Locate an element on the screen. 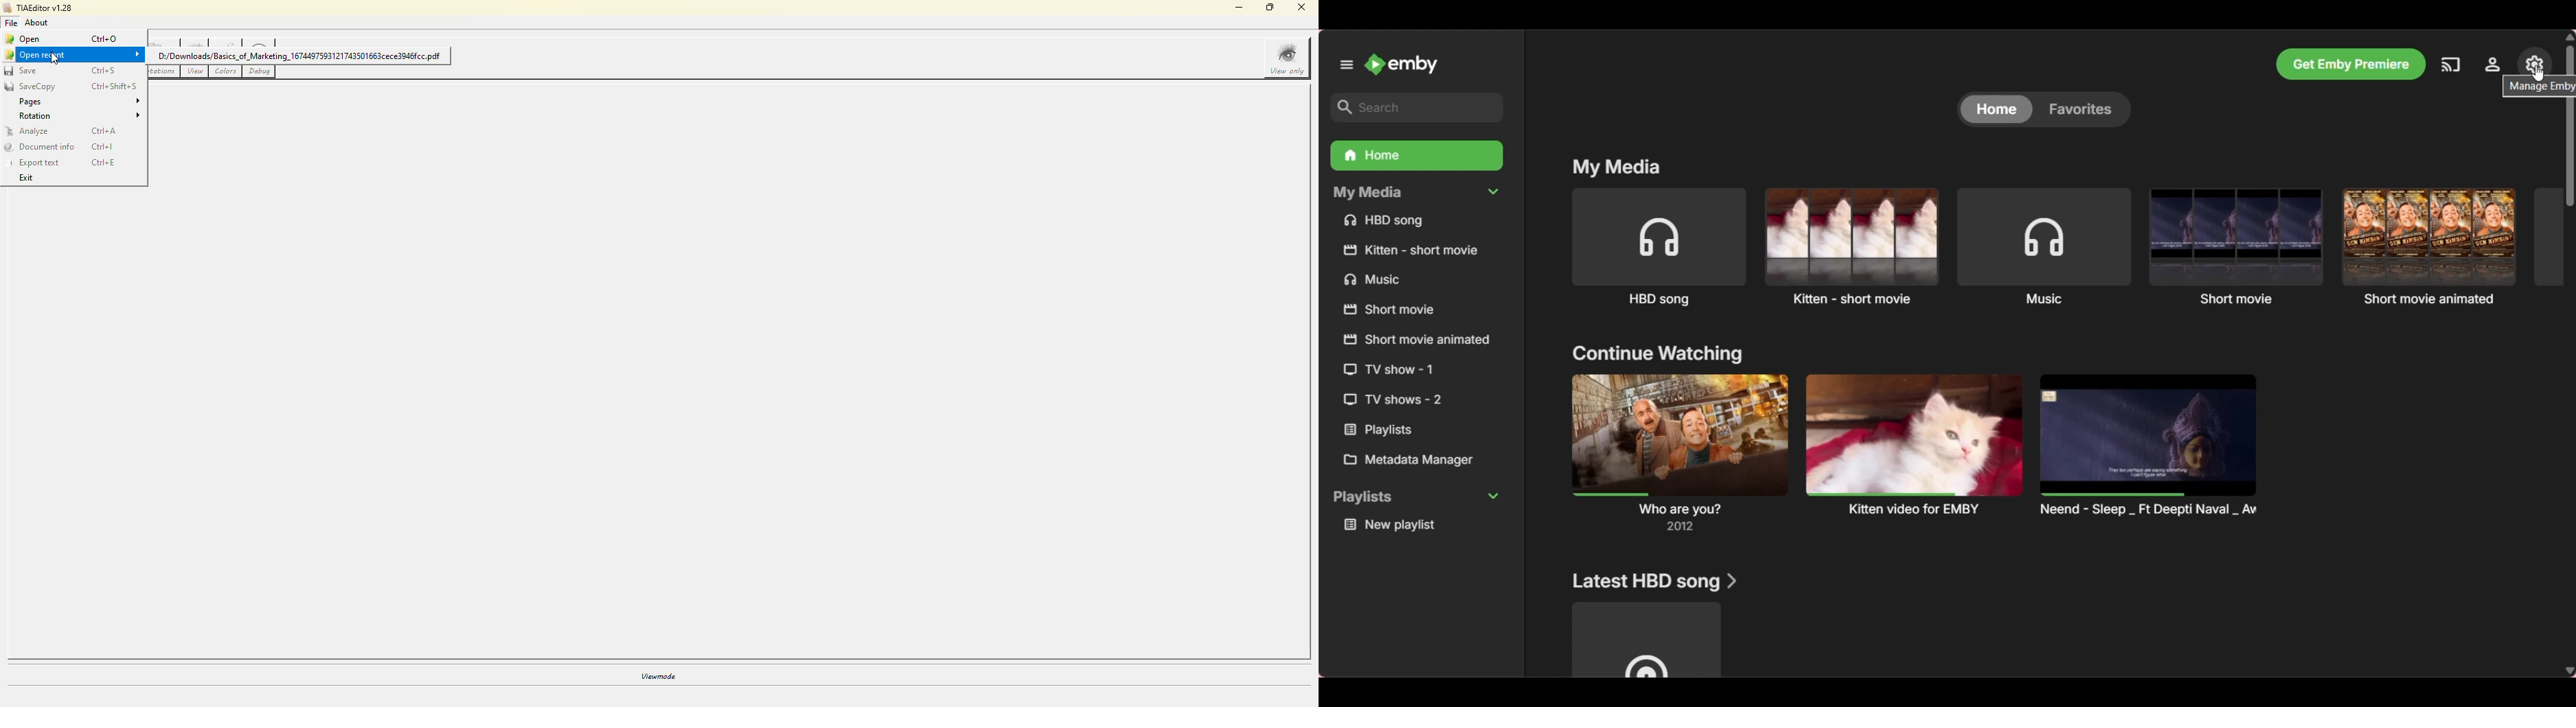 The width and height of the screenshot is (2576, 728). Short movie is located at coordinates (1417, 249).